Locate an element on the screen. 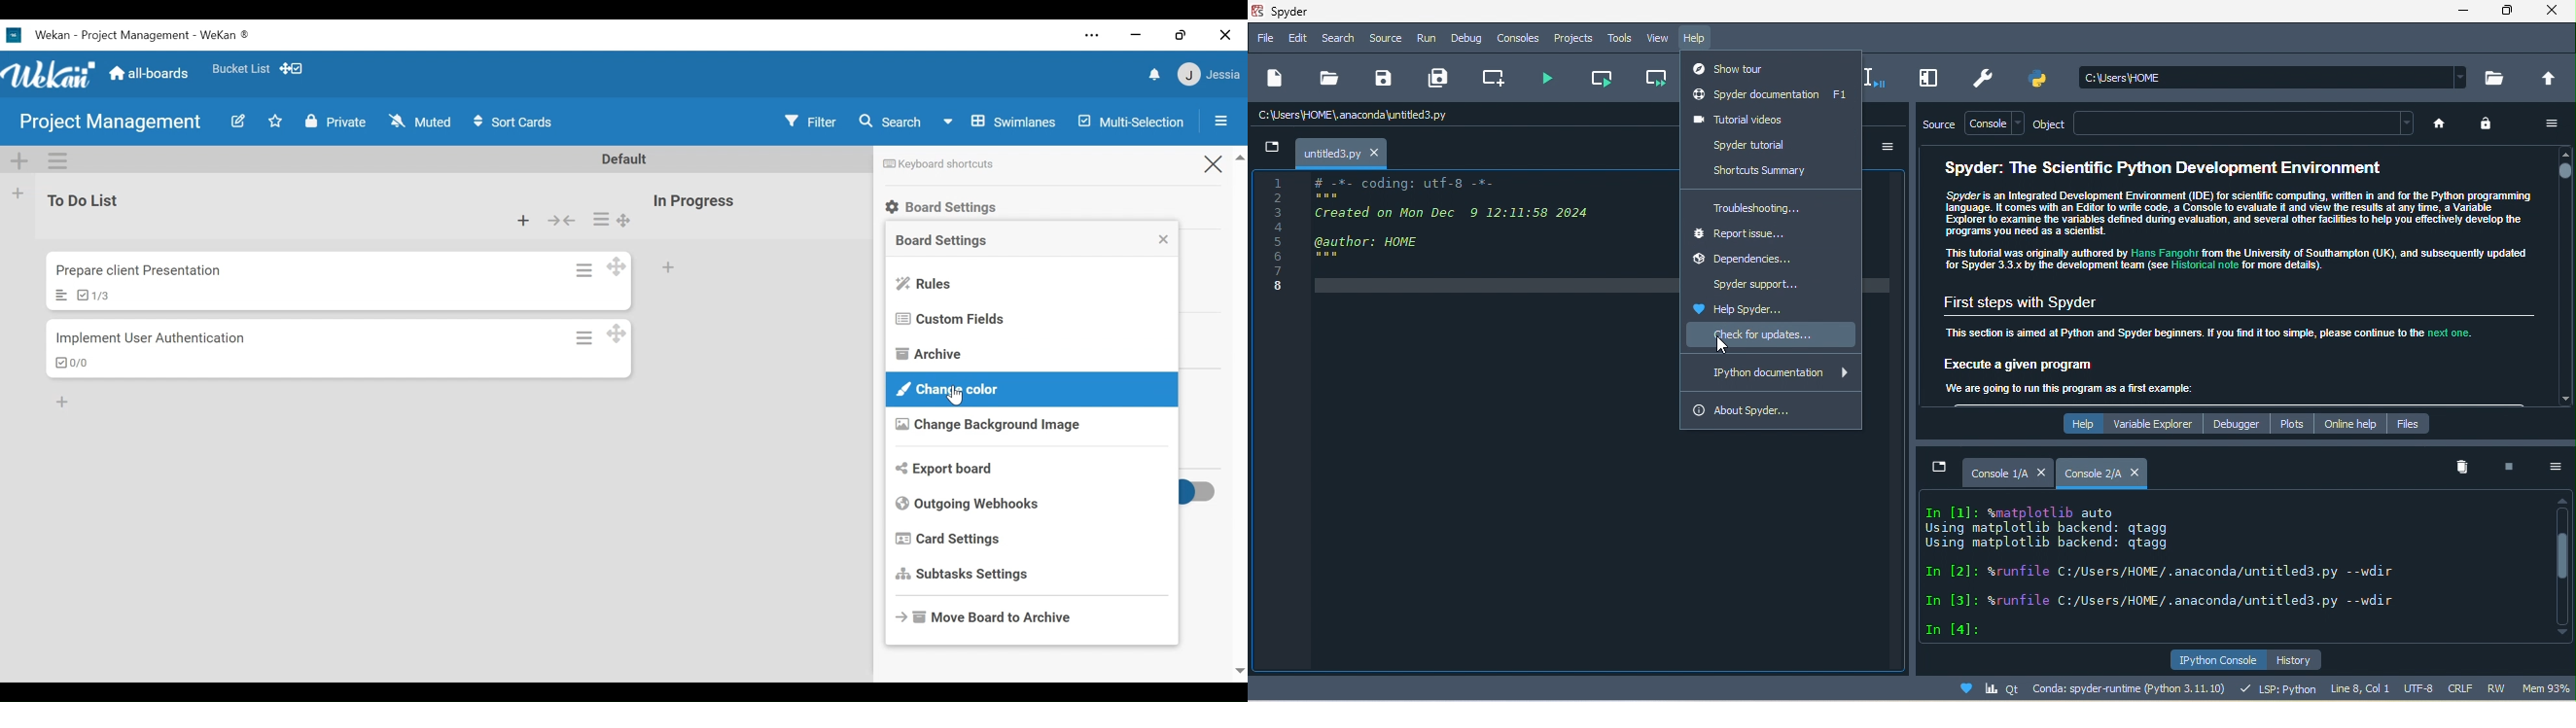 The image size is (2576, 728). Private is located at coordinates (335, 122).